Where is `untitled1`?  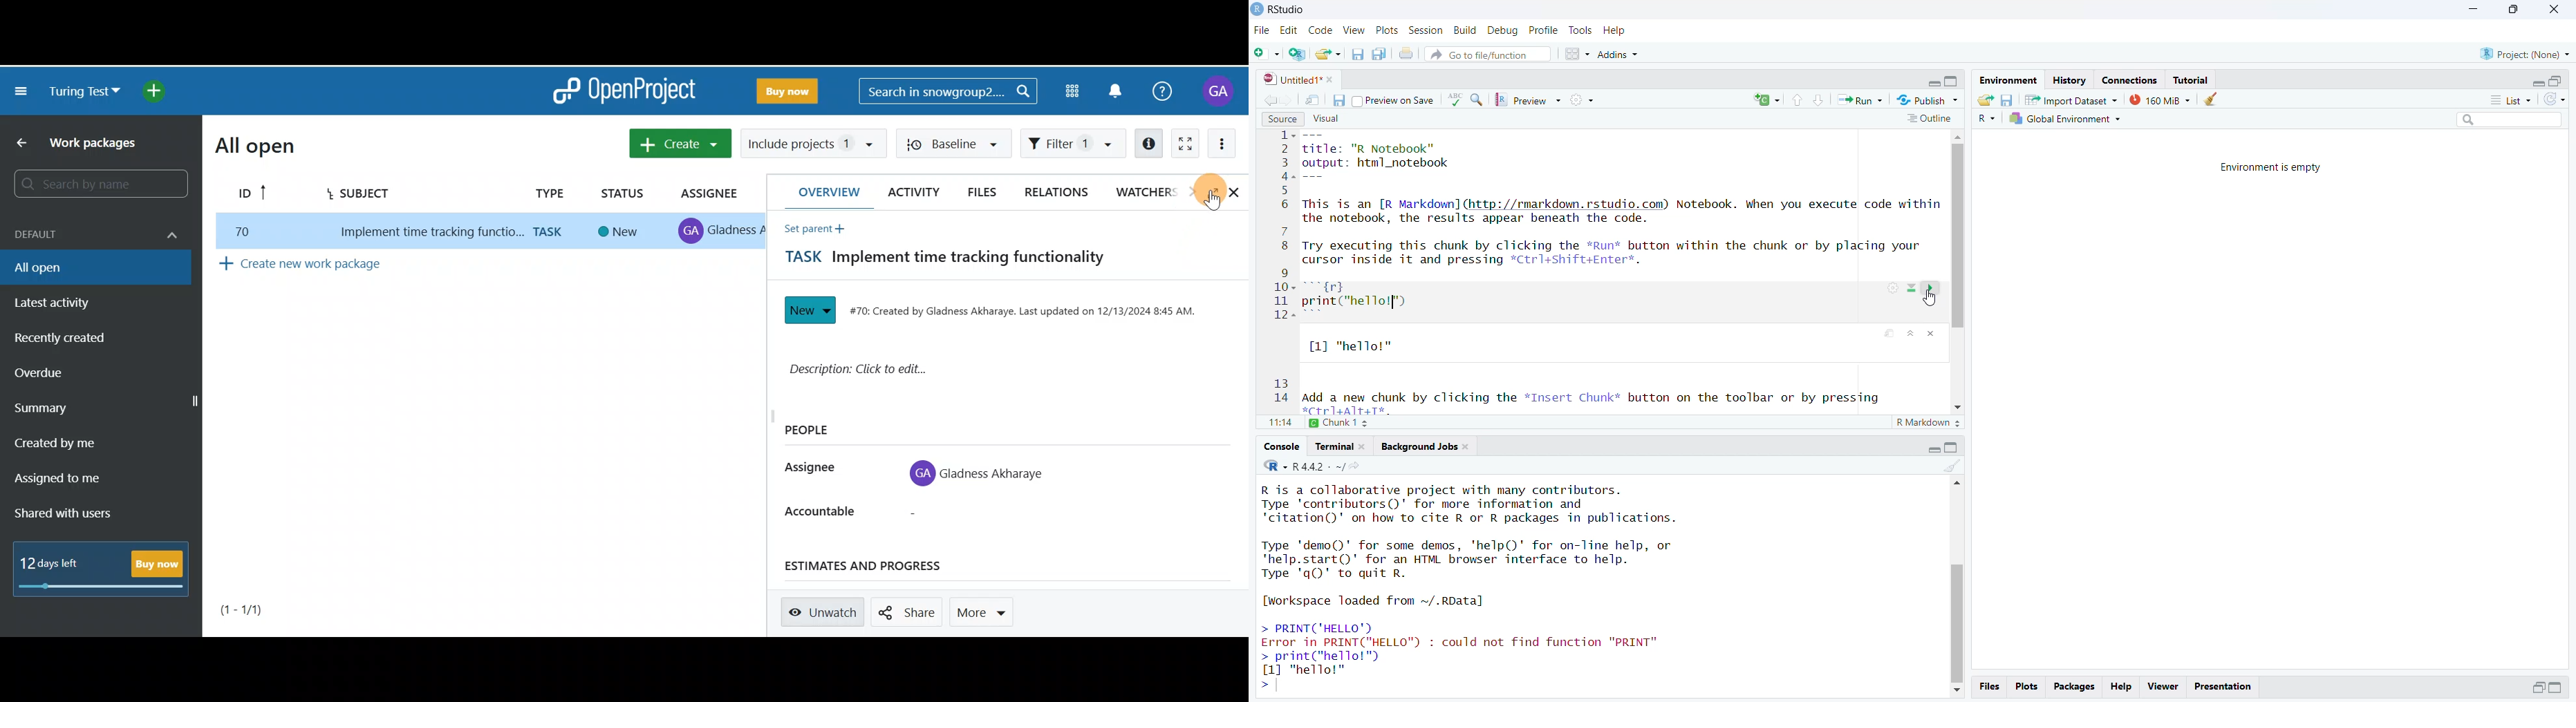
untitled1 is located at coordinates (1299, 79).